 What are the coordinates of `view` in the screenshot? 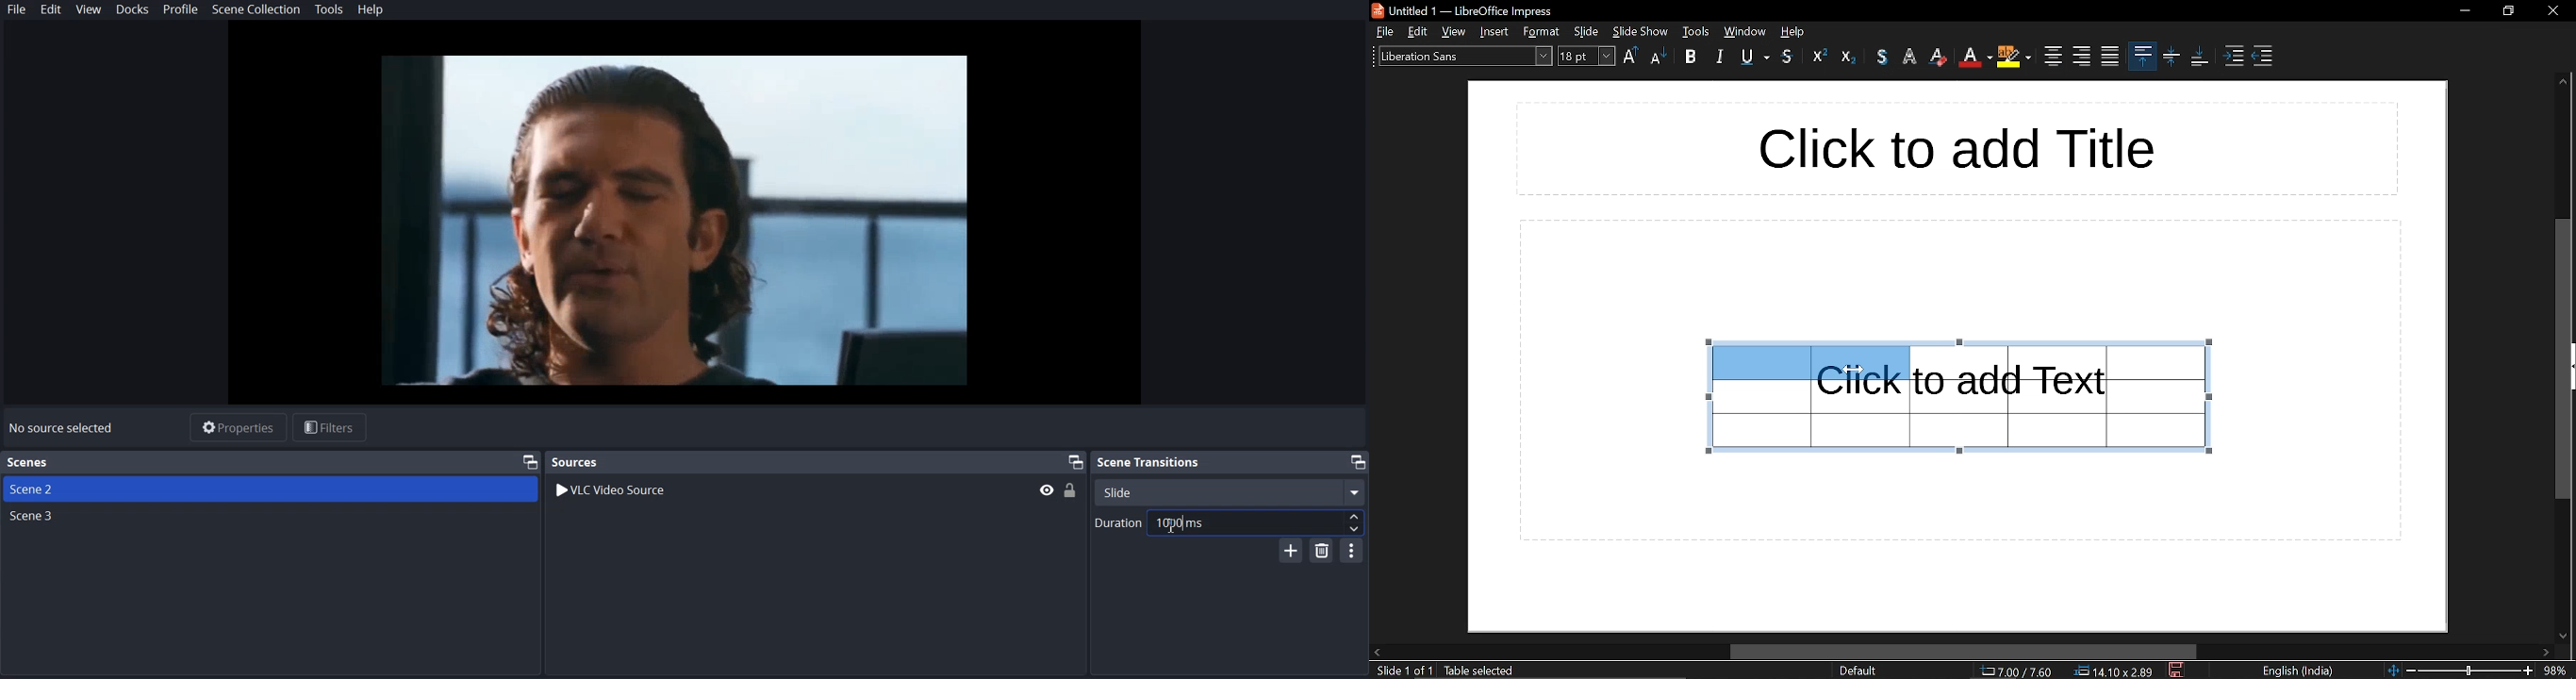 It's located at (1455, 31).